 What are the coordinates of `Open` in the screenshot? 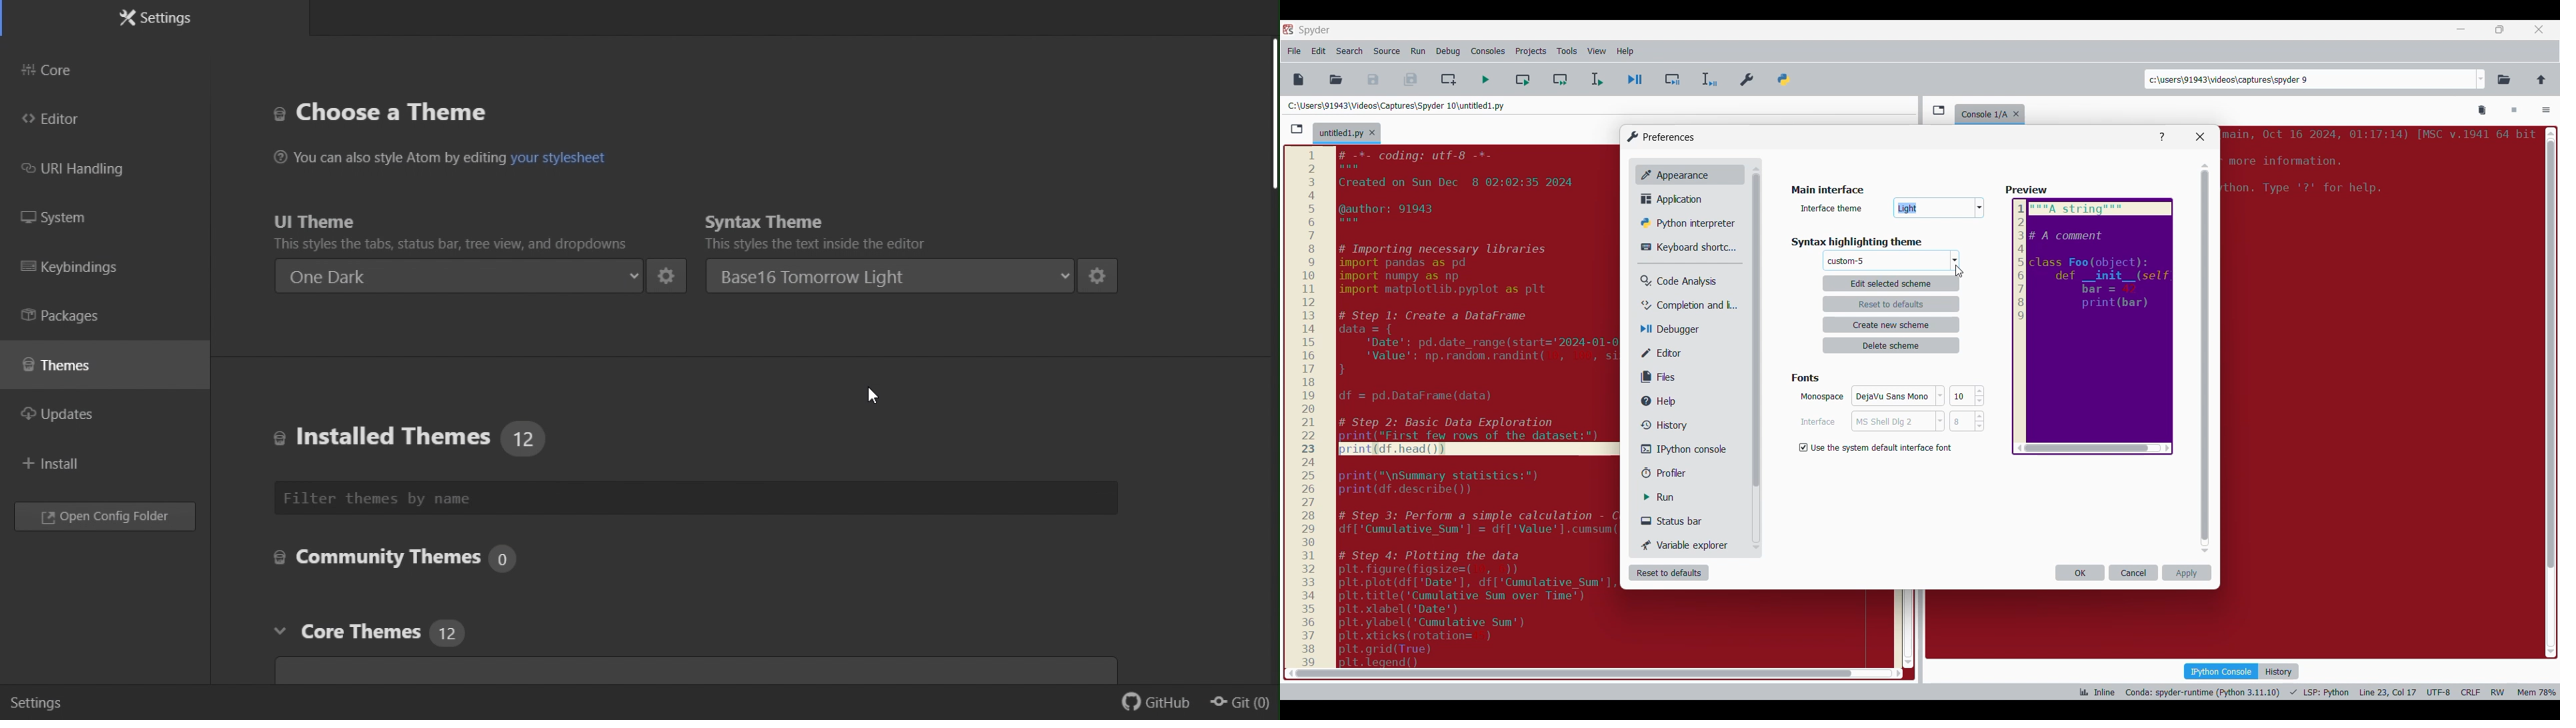 It's located at (1336, 79).